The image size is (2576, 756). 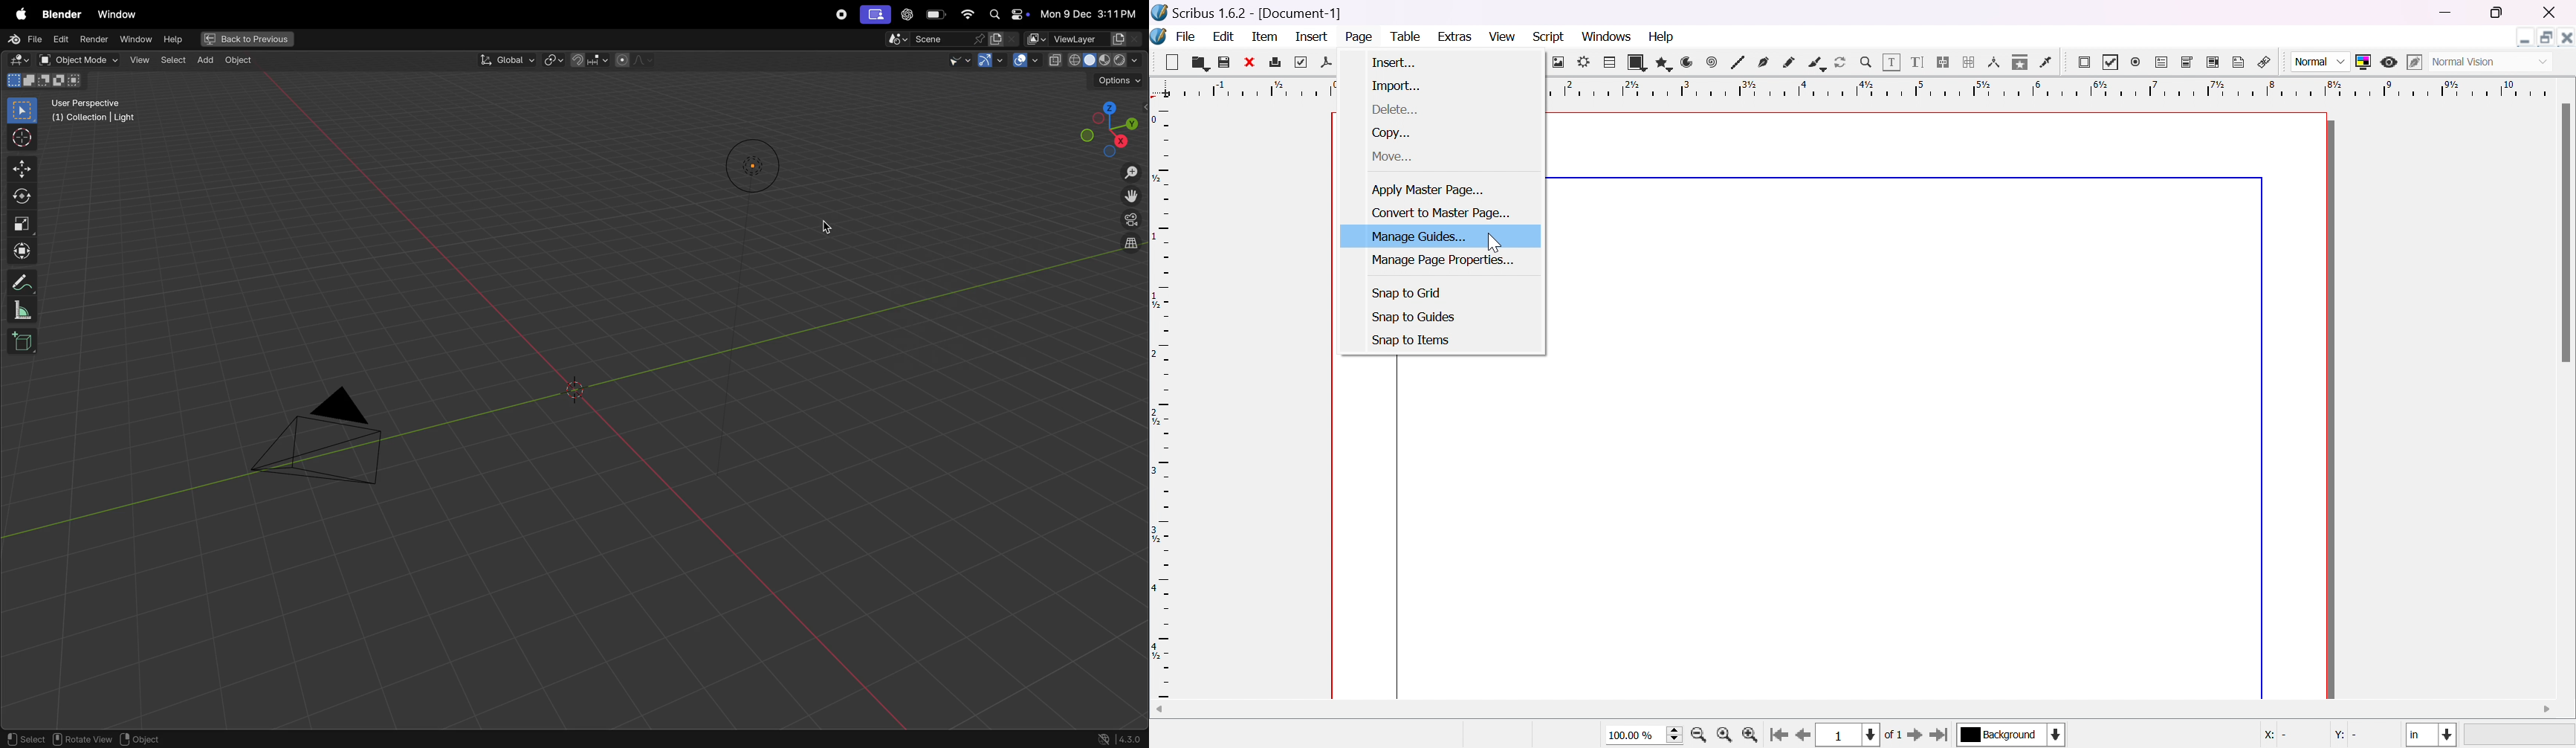 I want to click on snap to items, so click(x=1410, y=341).